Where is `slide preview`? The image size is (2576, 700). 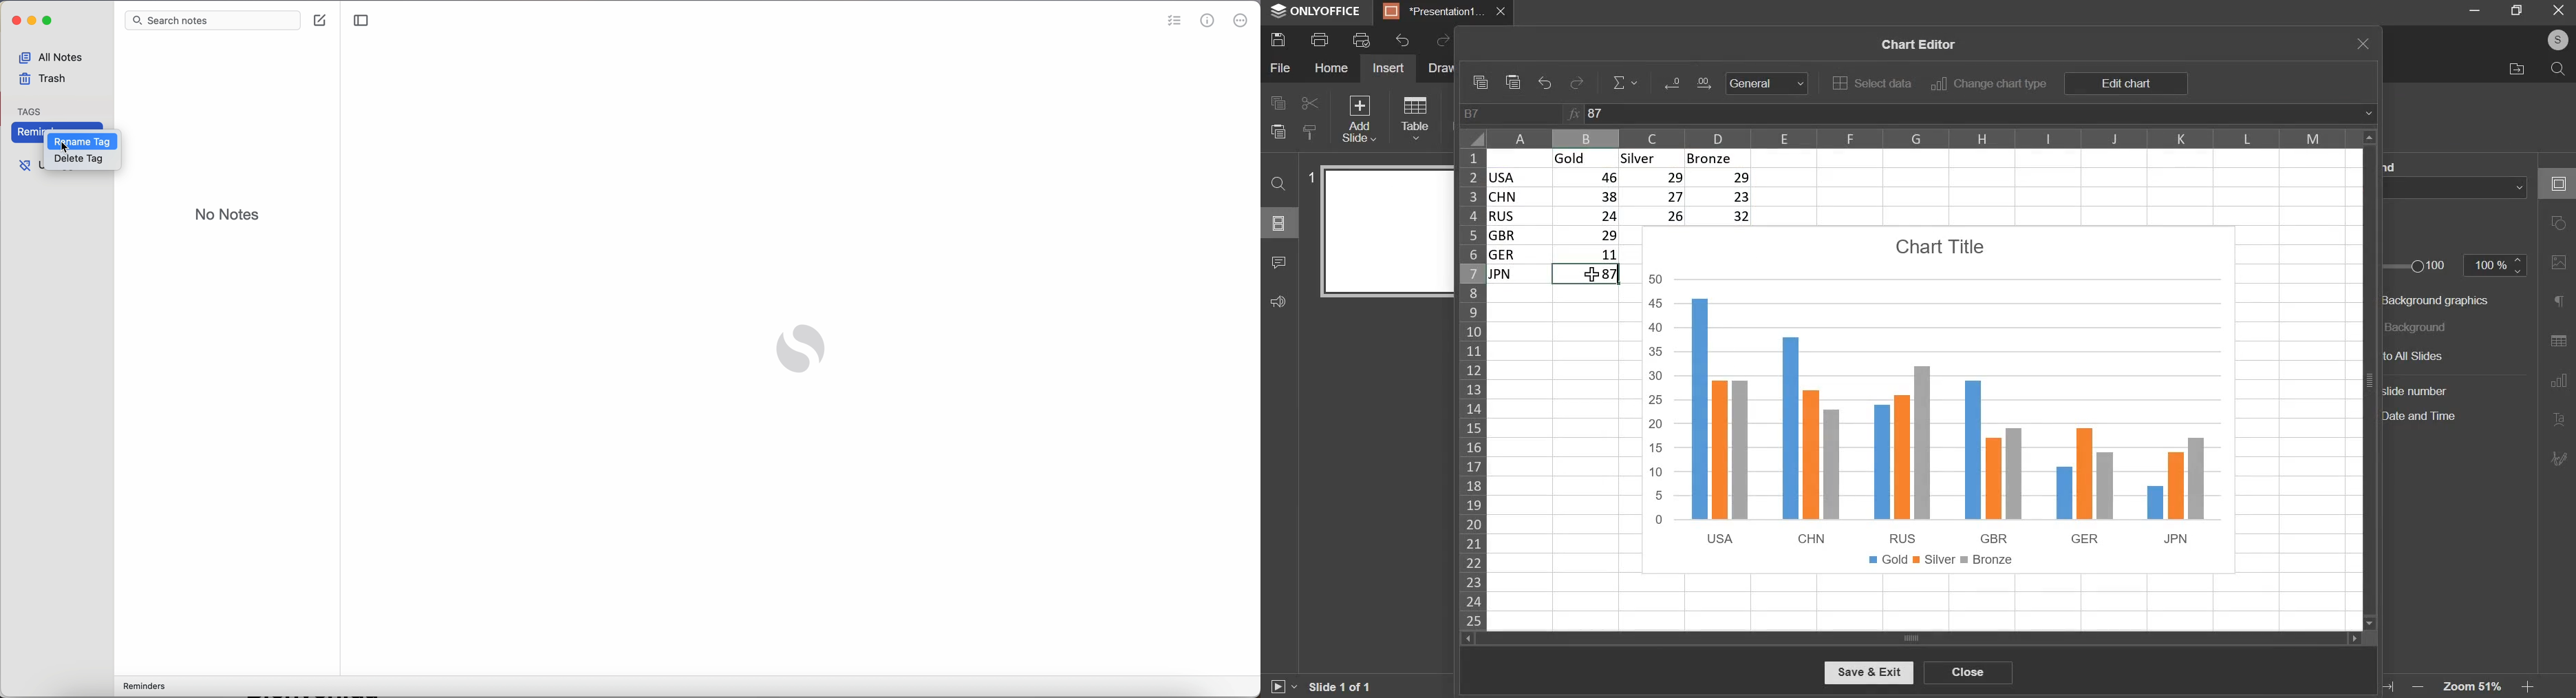
slide preview is located at coordinates (1386, 232).